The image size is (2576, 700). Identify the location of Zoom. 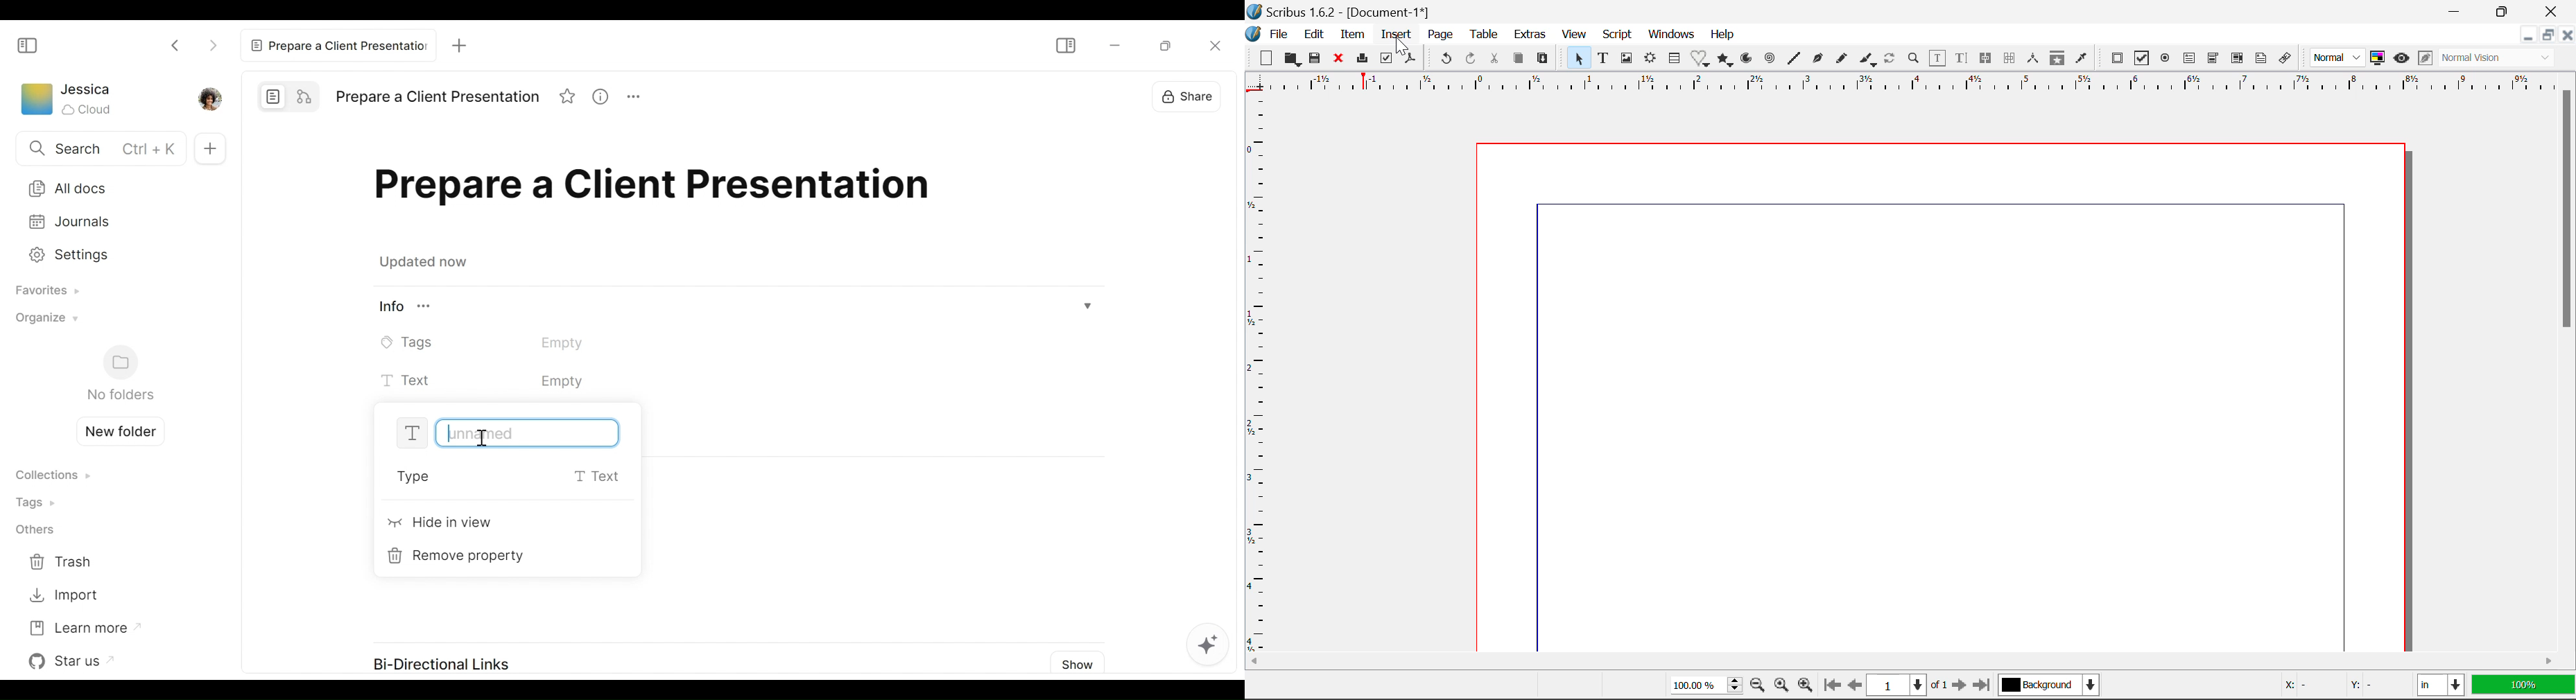
(1915, 60).